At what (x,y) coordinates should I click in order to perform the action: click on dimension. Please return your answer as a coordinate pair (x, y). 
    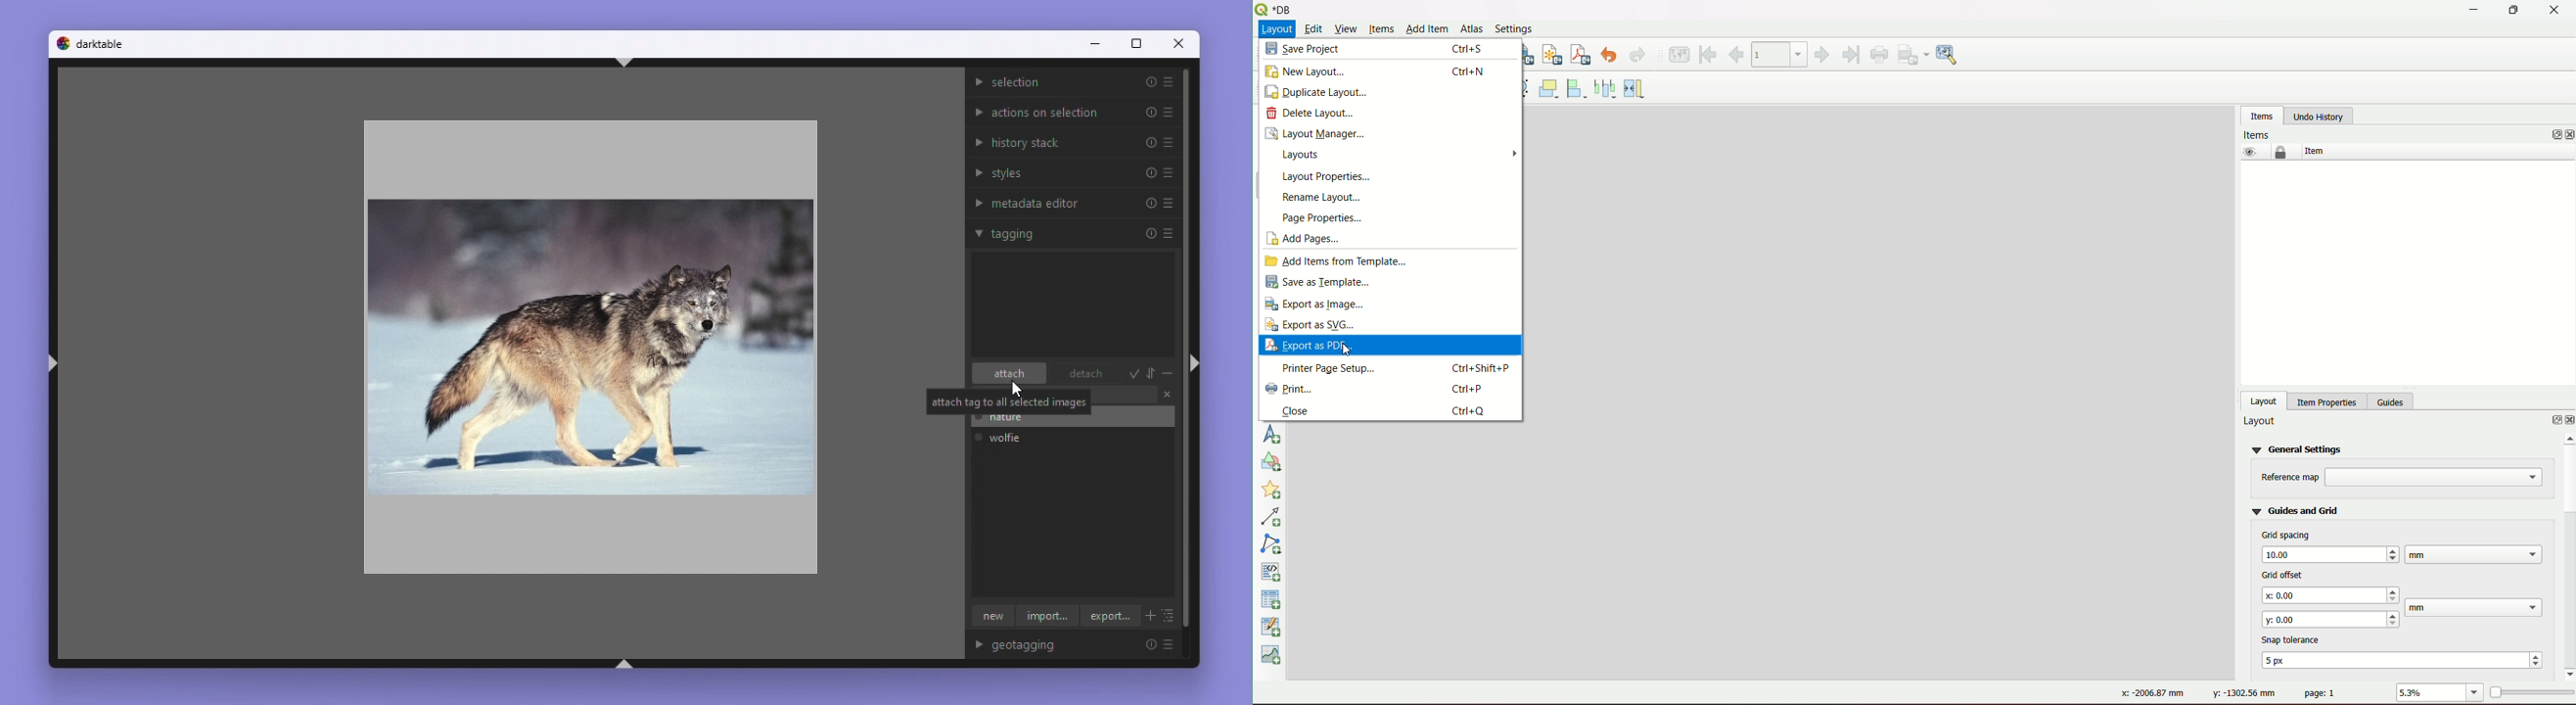
    Looking at the image, I should click on (2242, 694).